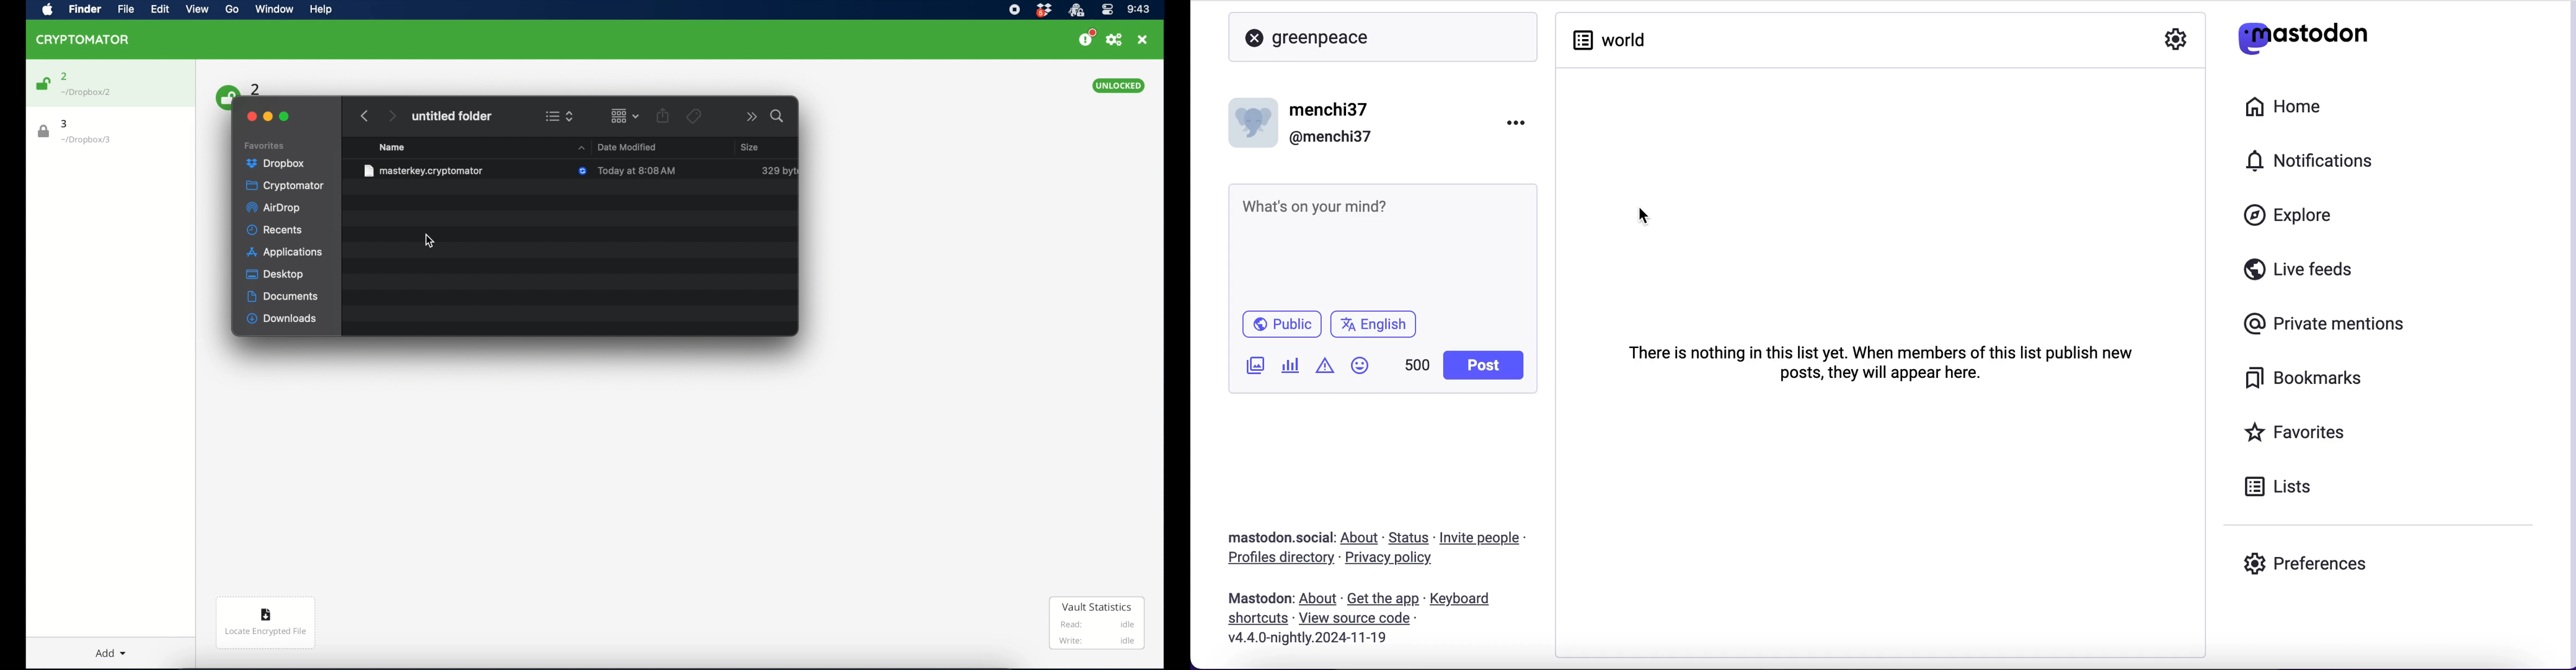 The image size is (2576, 672). I want to click on lists, so click(2278, 486).